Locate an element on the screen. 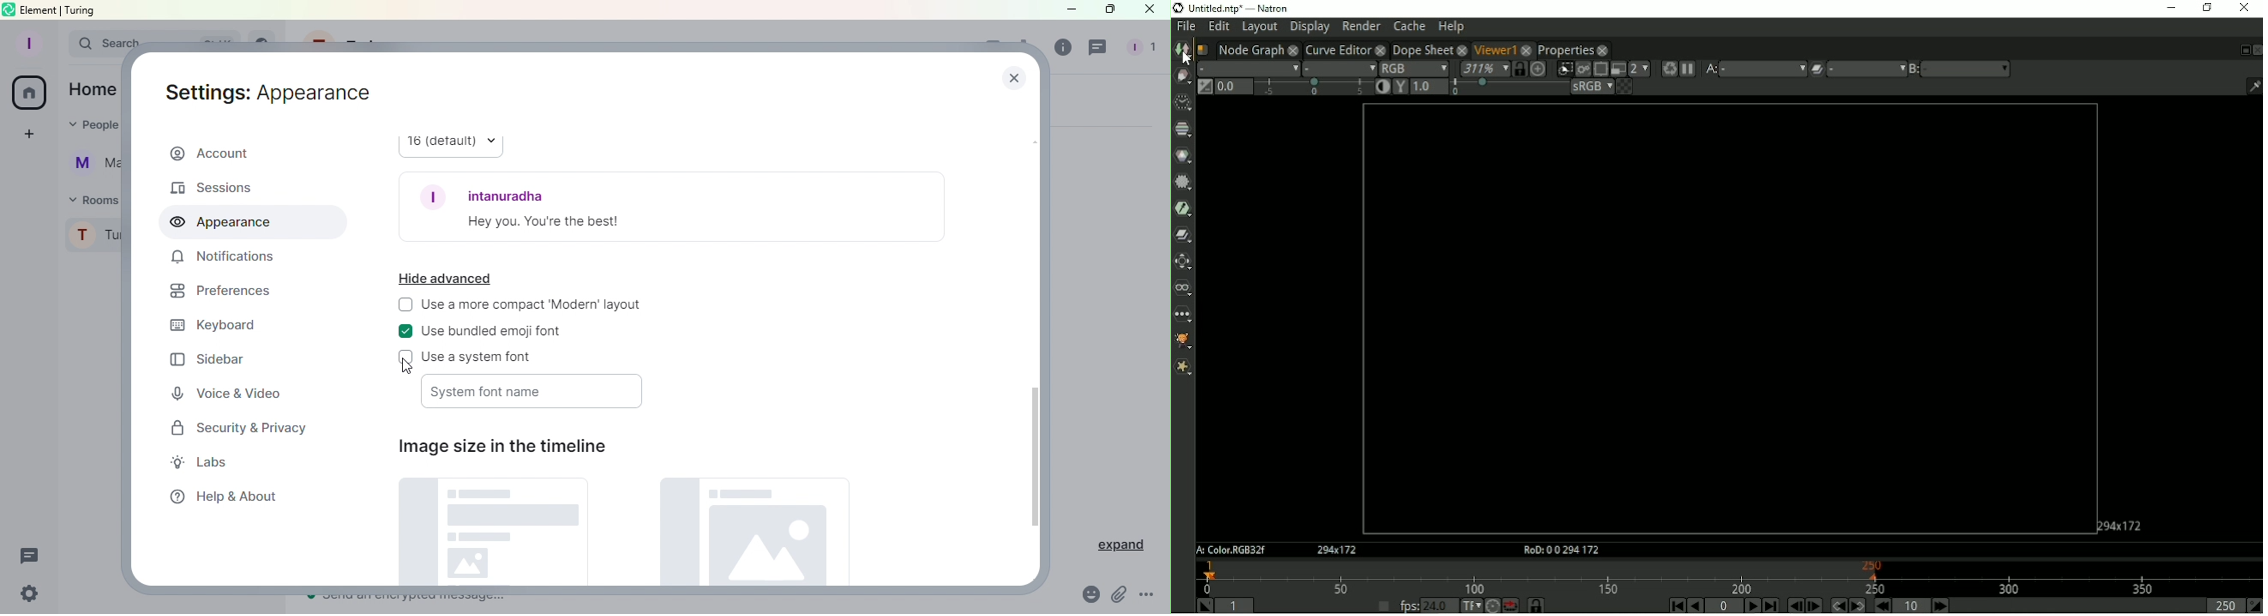  Close is located at coordinates (1008, 76).